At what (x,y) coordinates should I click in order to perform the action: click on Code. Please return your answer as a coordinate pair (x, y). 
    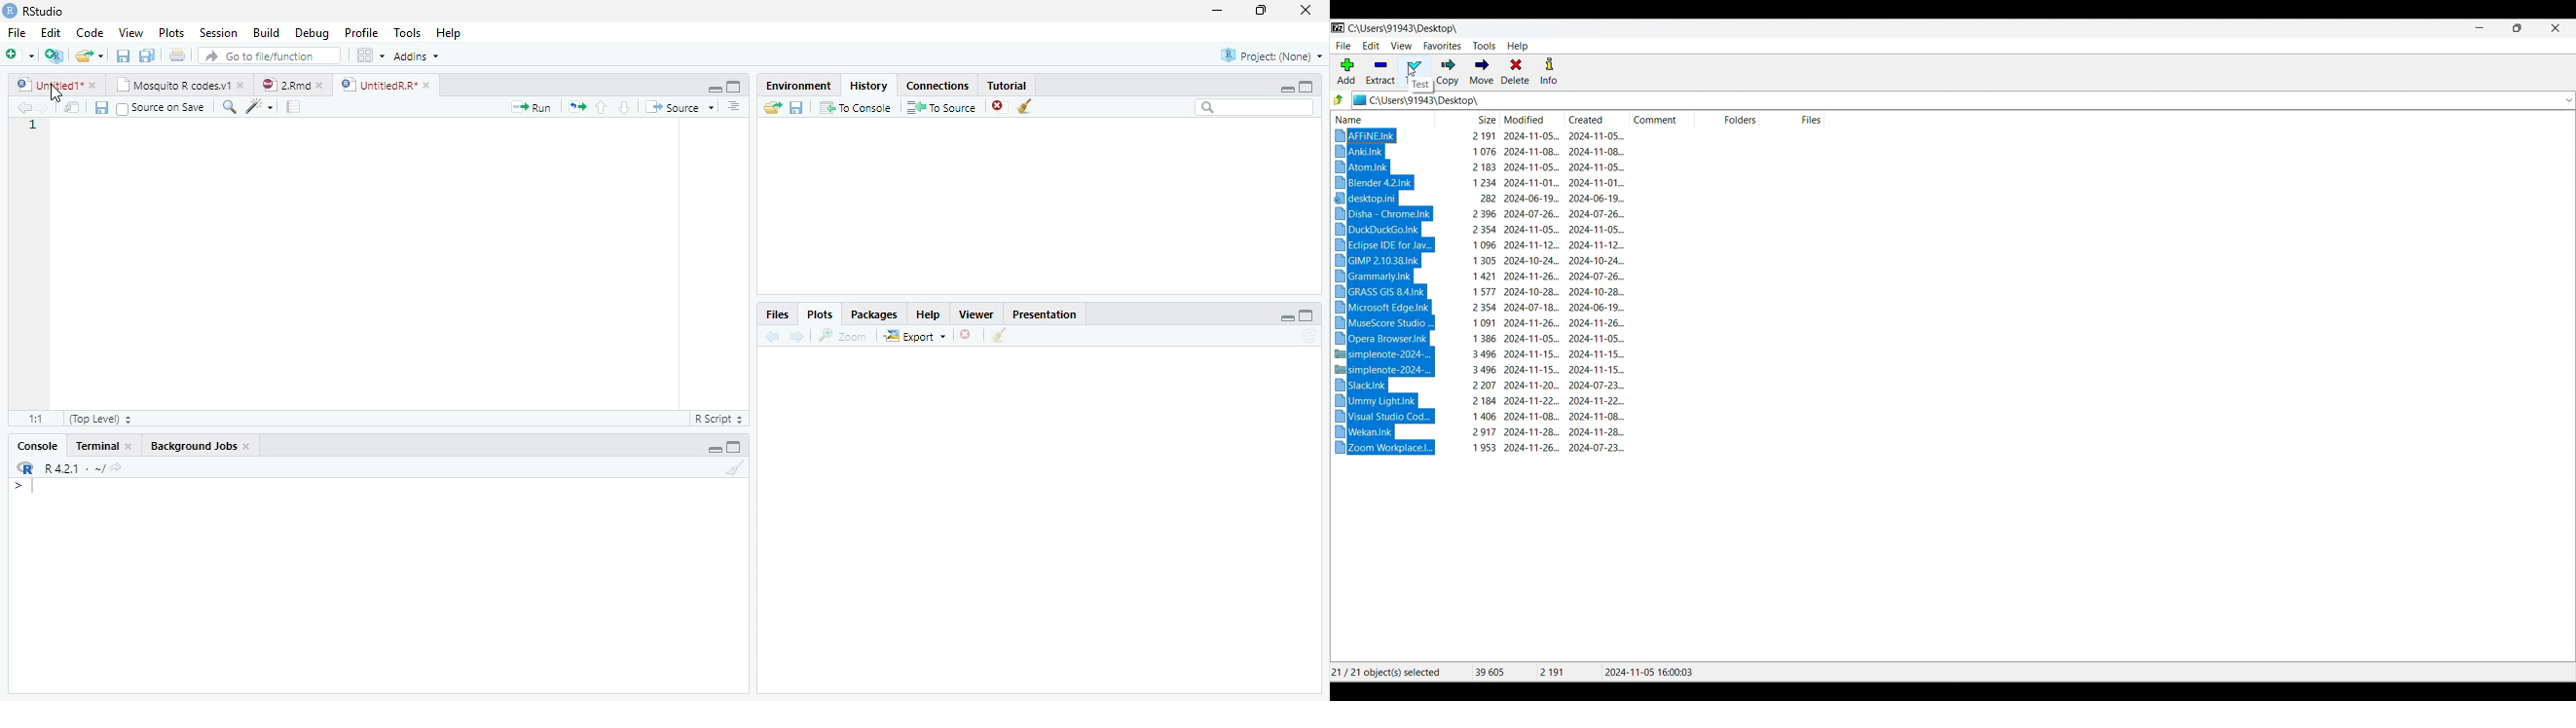
    Looking at the image, I should click on (89, 32).